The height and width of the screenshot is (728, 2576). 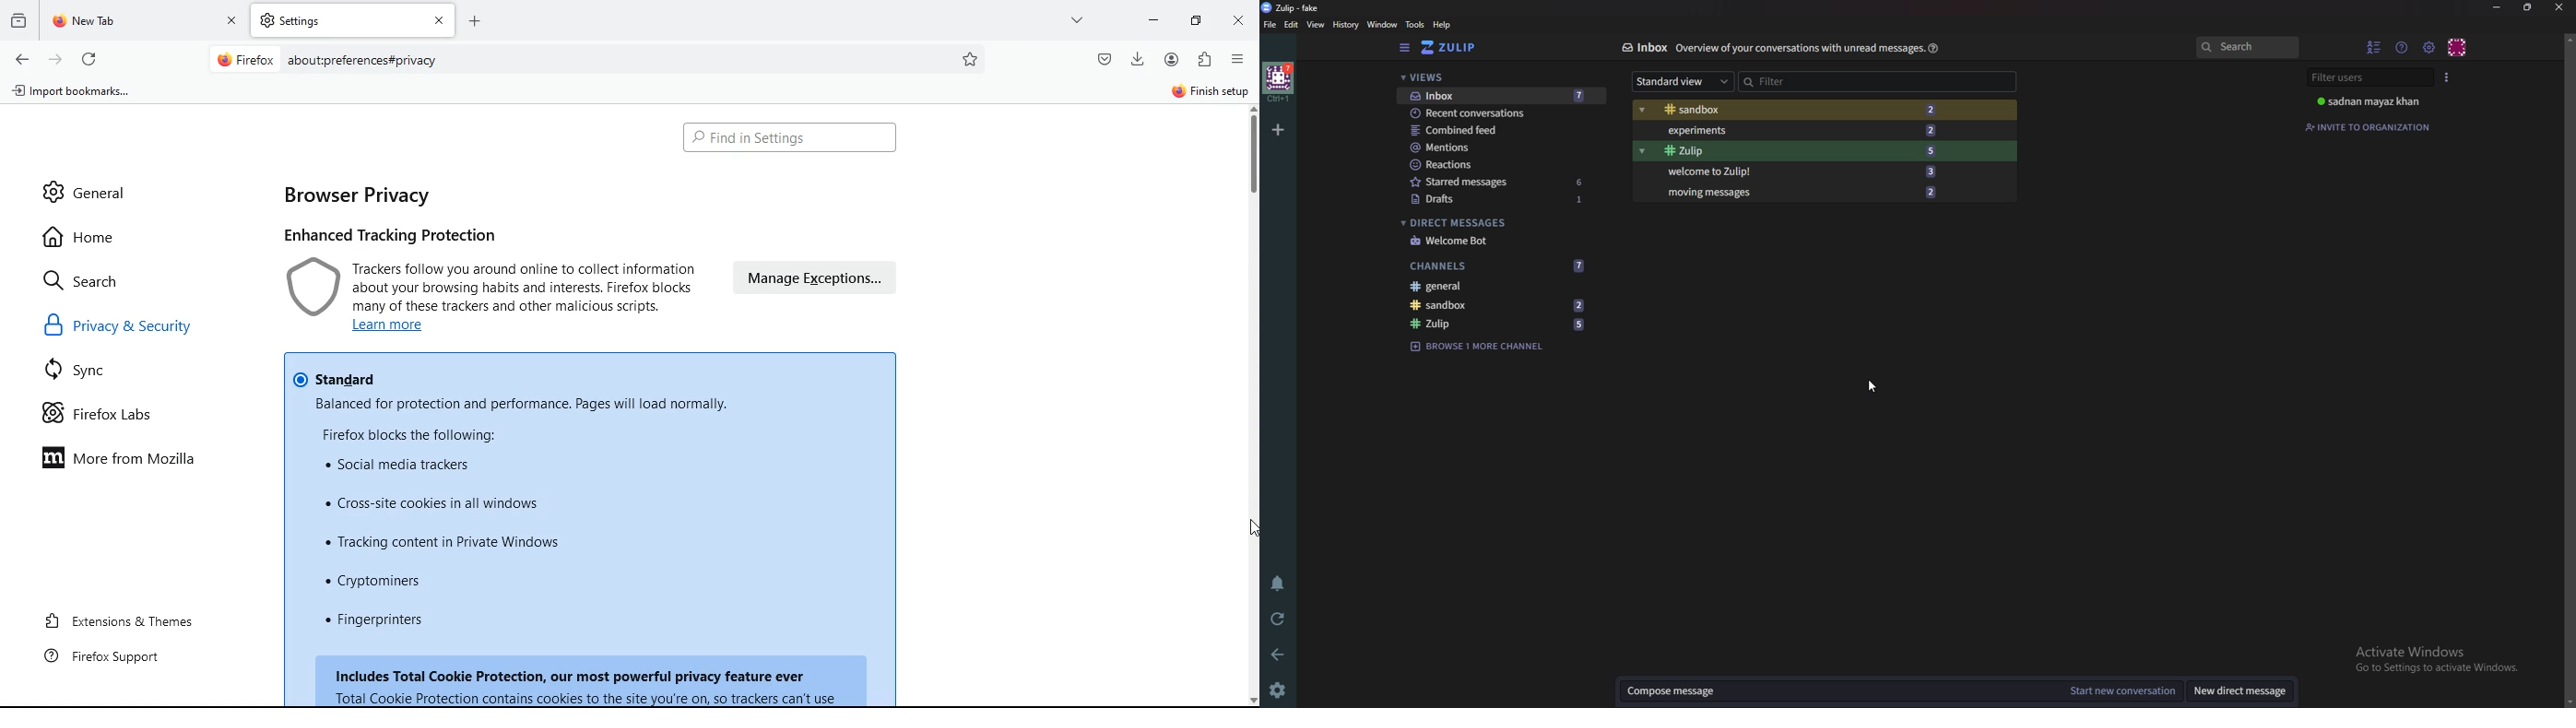 What do you see at coordinates (594, 61) in the screenshot?
I see `Search bar` at bounding box center [594, 61].